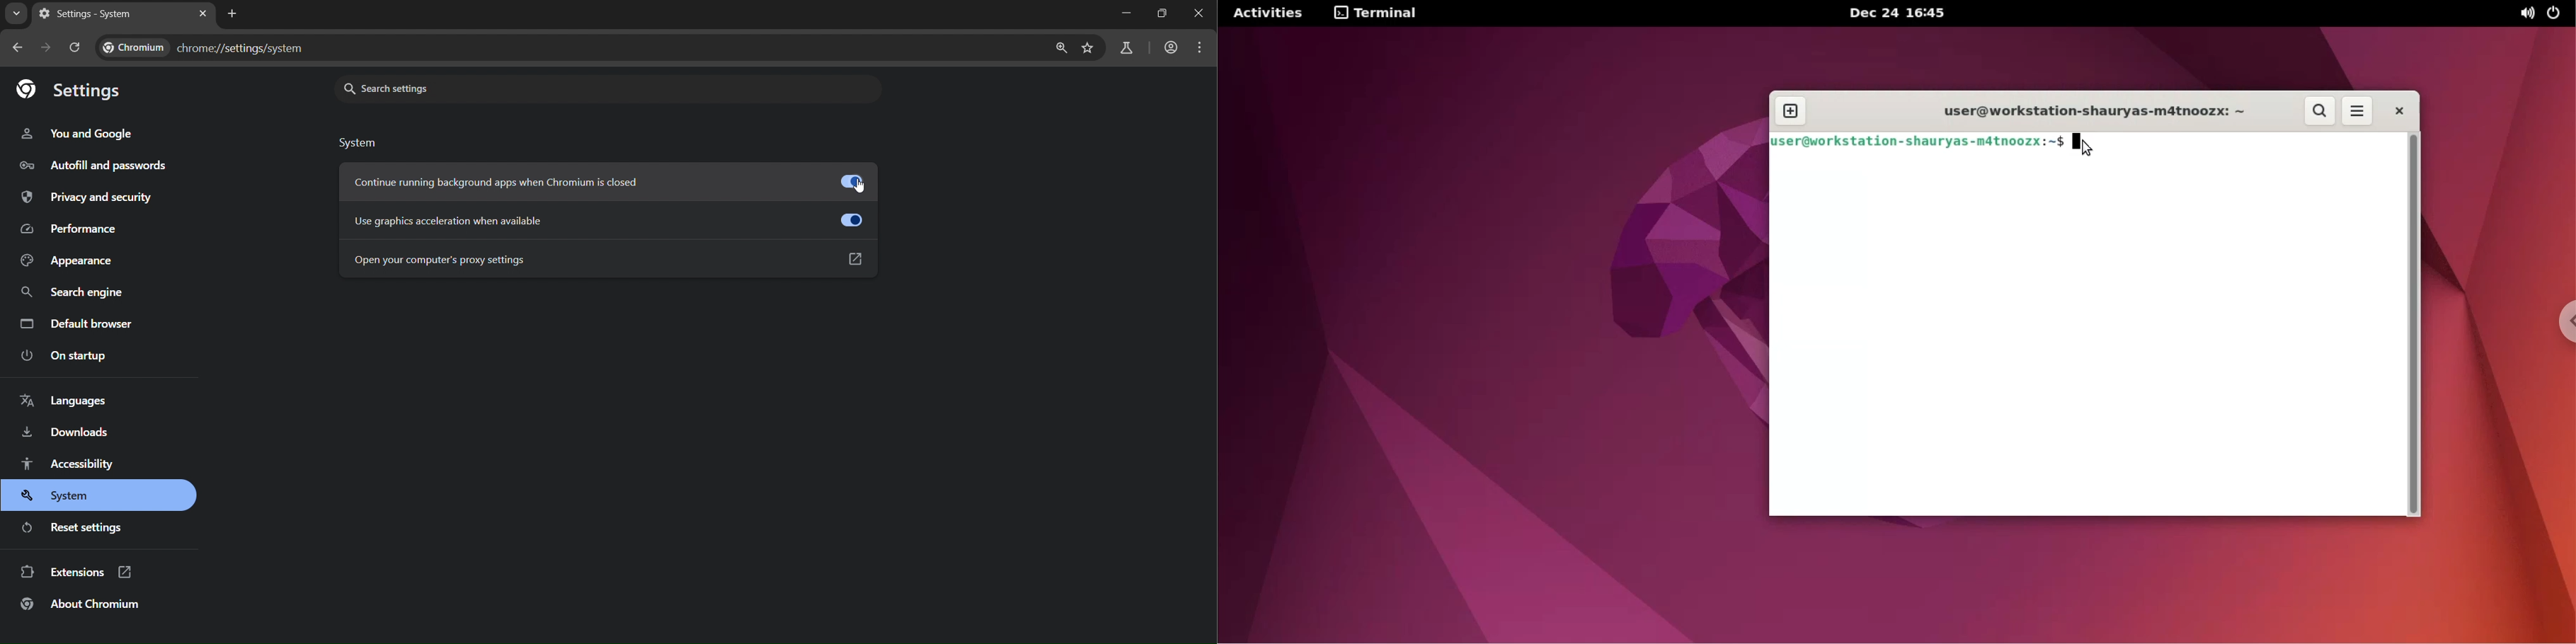 The height and width of the screenshot is (644, 2576). What do you see at coordinates (72, 465) in the screenshot?
I see `accessibility` at bounding box center [72, 465].